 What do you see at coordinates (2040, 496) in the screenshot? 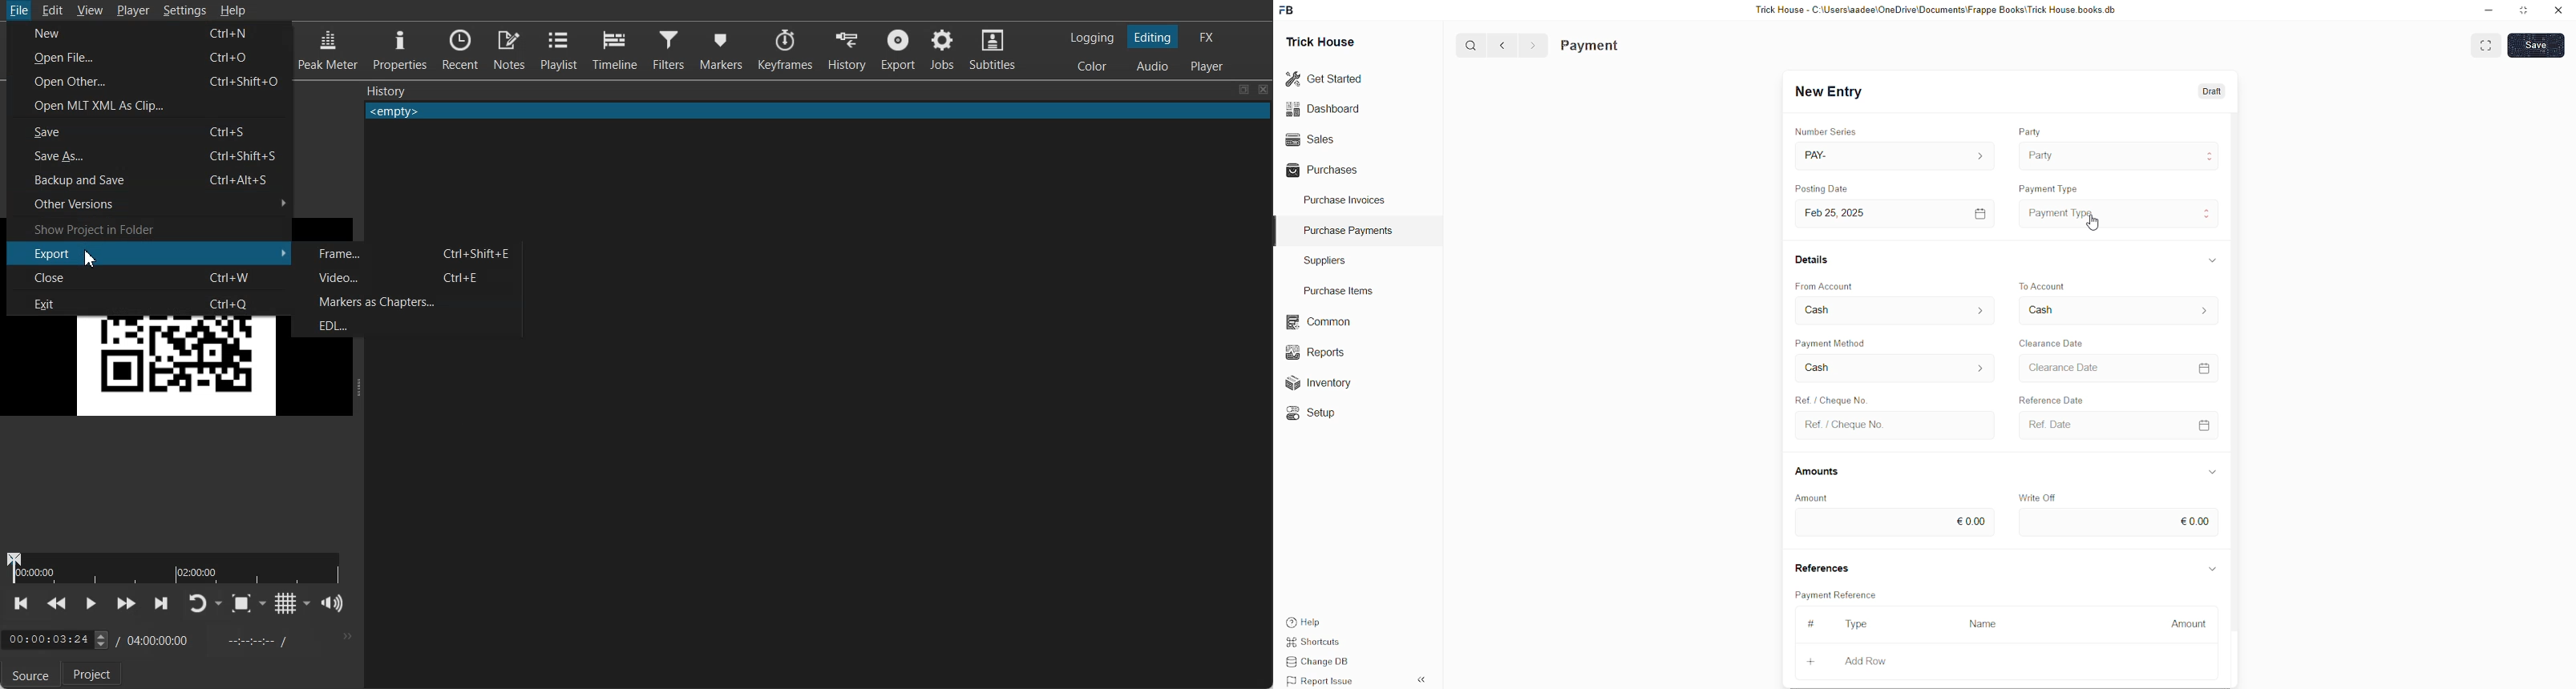
I see `Write Off` at bounding box center [2040, 496].